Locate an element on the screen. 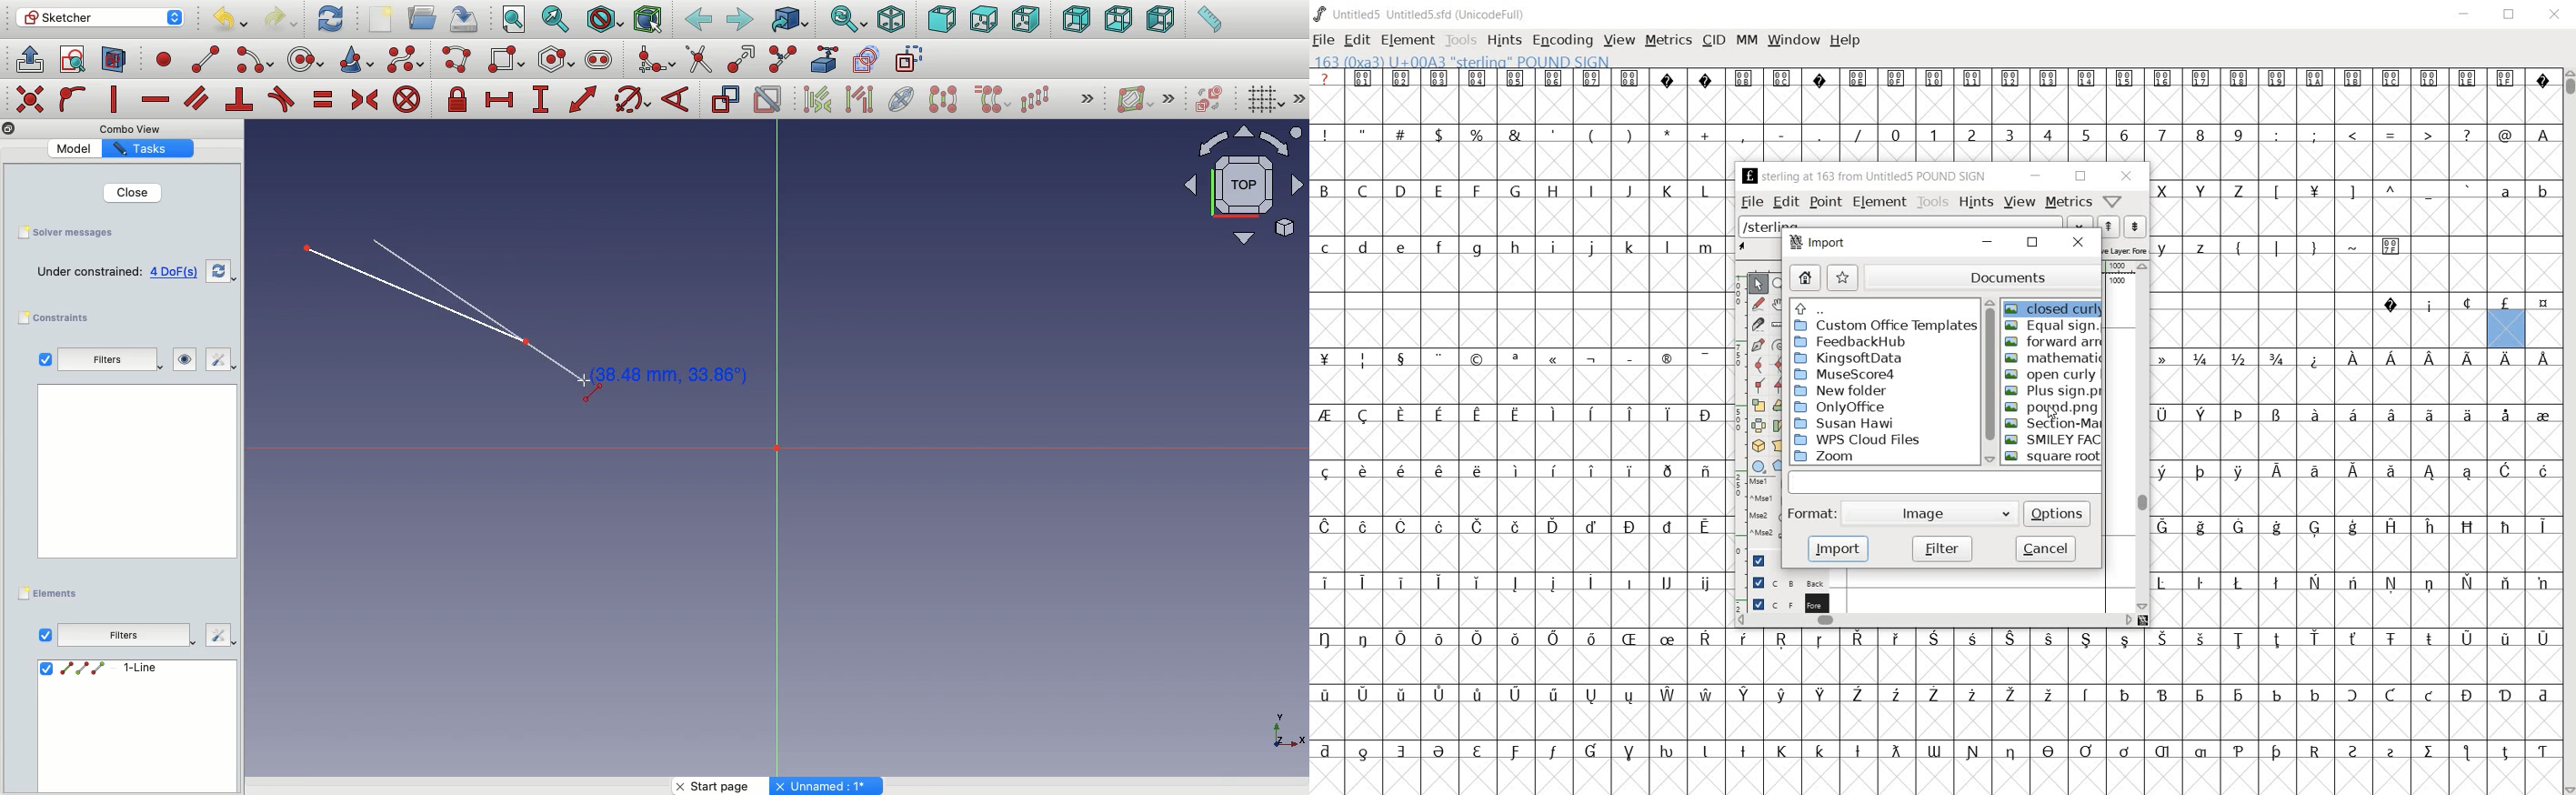 The height and width of the screenshot is (812, 2576). Symbol is located at coordinates (1440, 77).